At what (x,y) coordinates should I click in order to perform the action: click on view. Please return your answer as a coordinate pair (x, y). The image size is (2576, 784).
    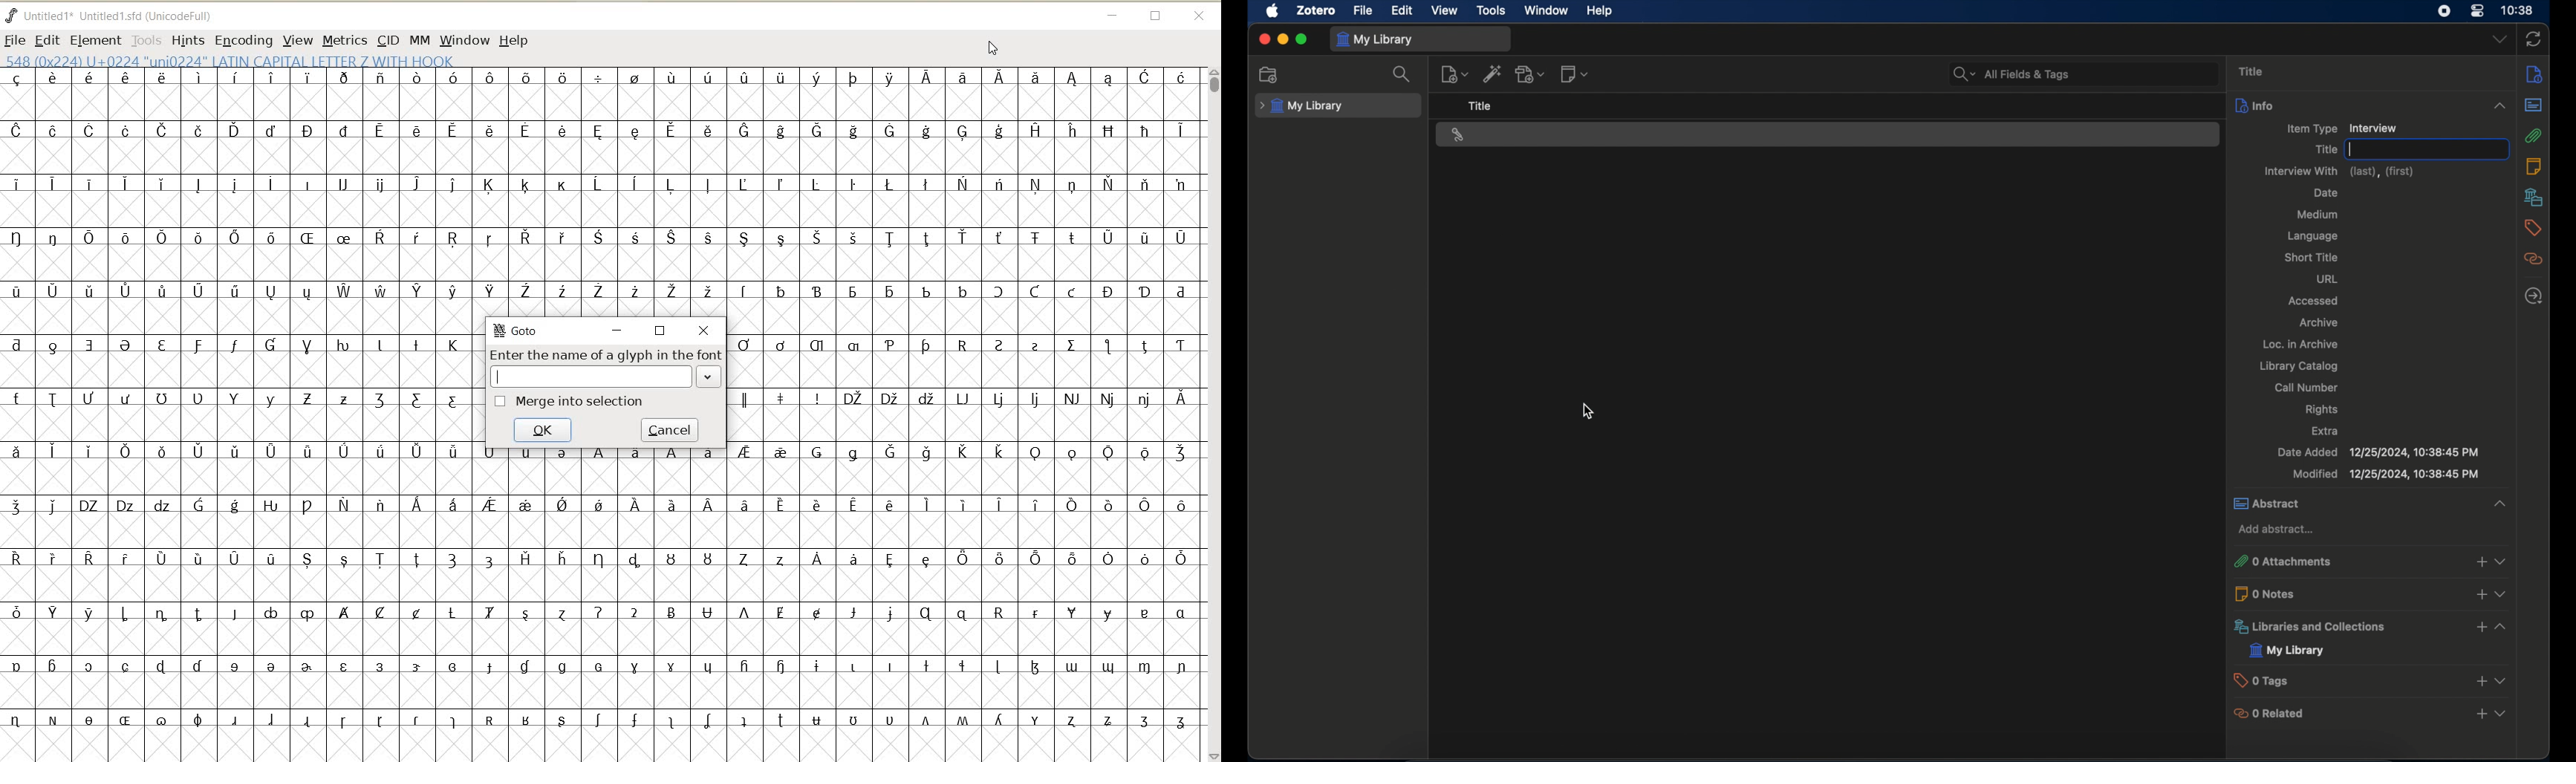
    Looking at the image, I should click on (2500, 680).